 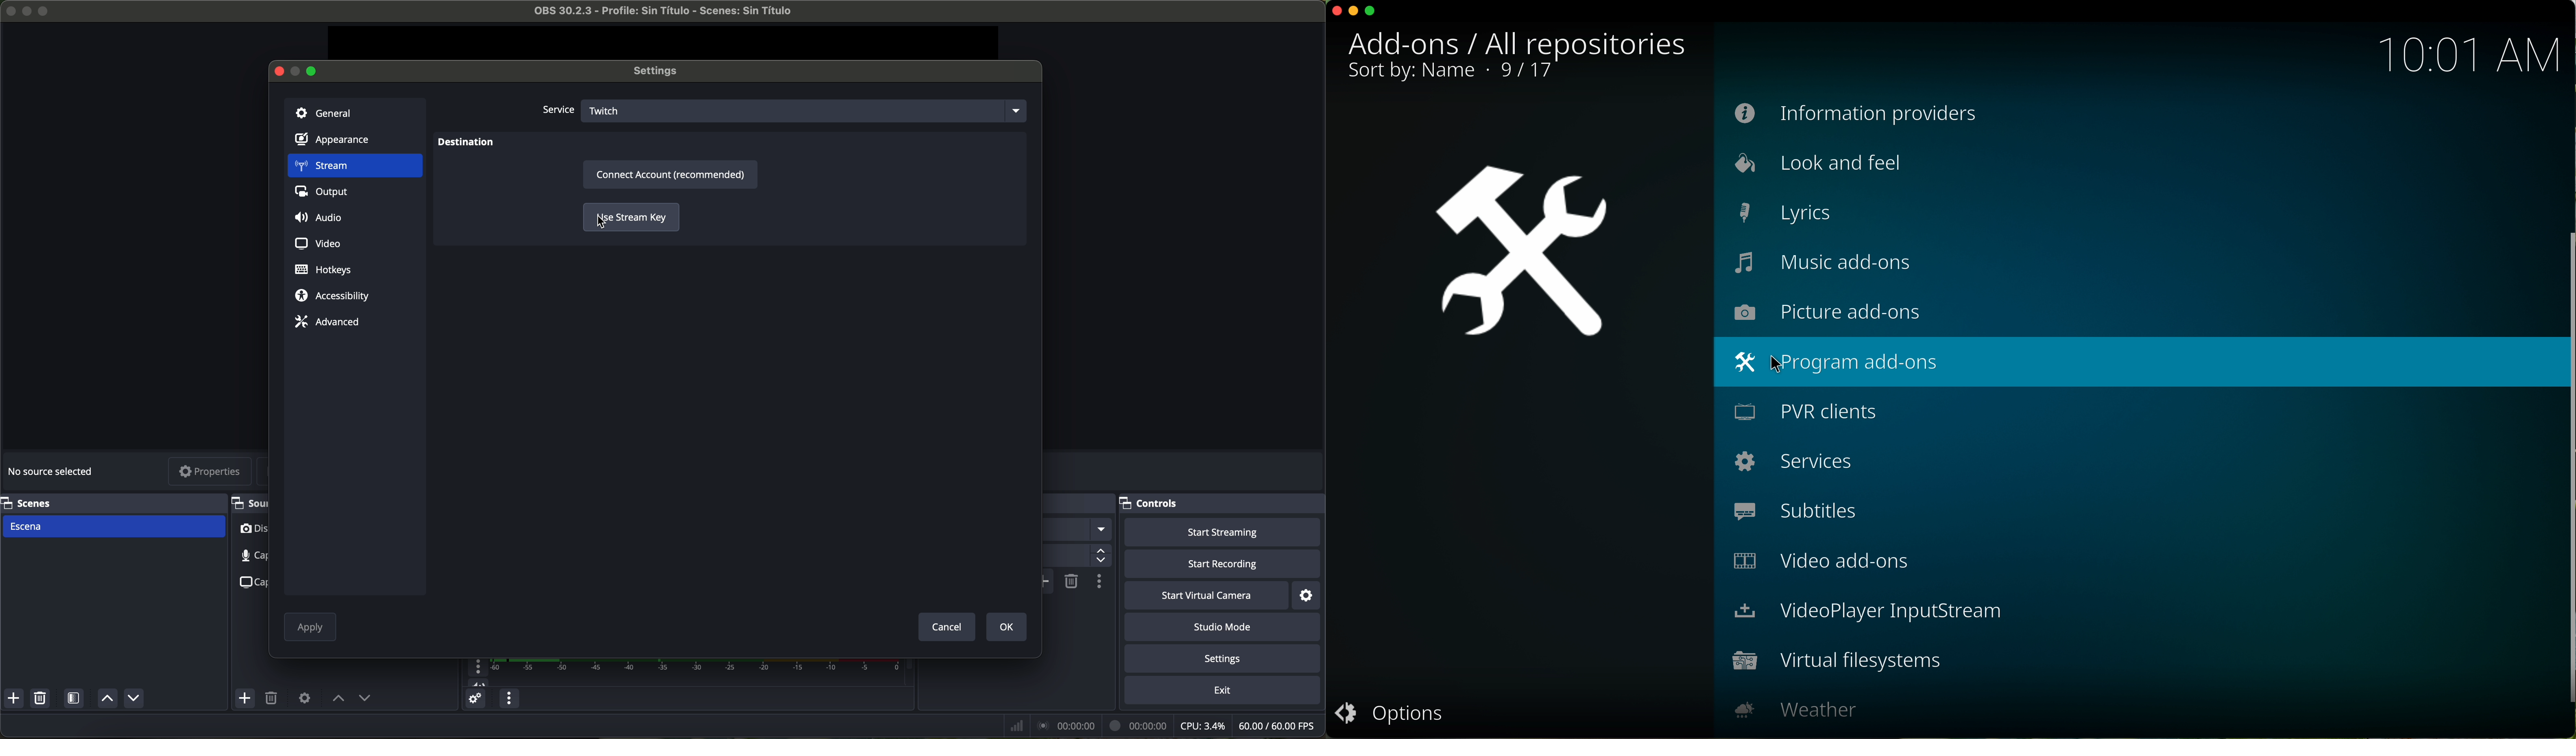 What do you see at coordinates (75, 700) in the screenshot?
I see `open scene filters` at bounding box center [75, 700].